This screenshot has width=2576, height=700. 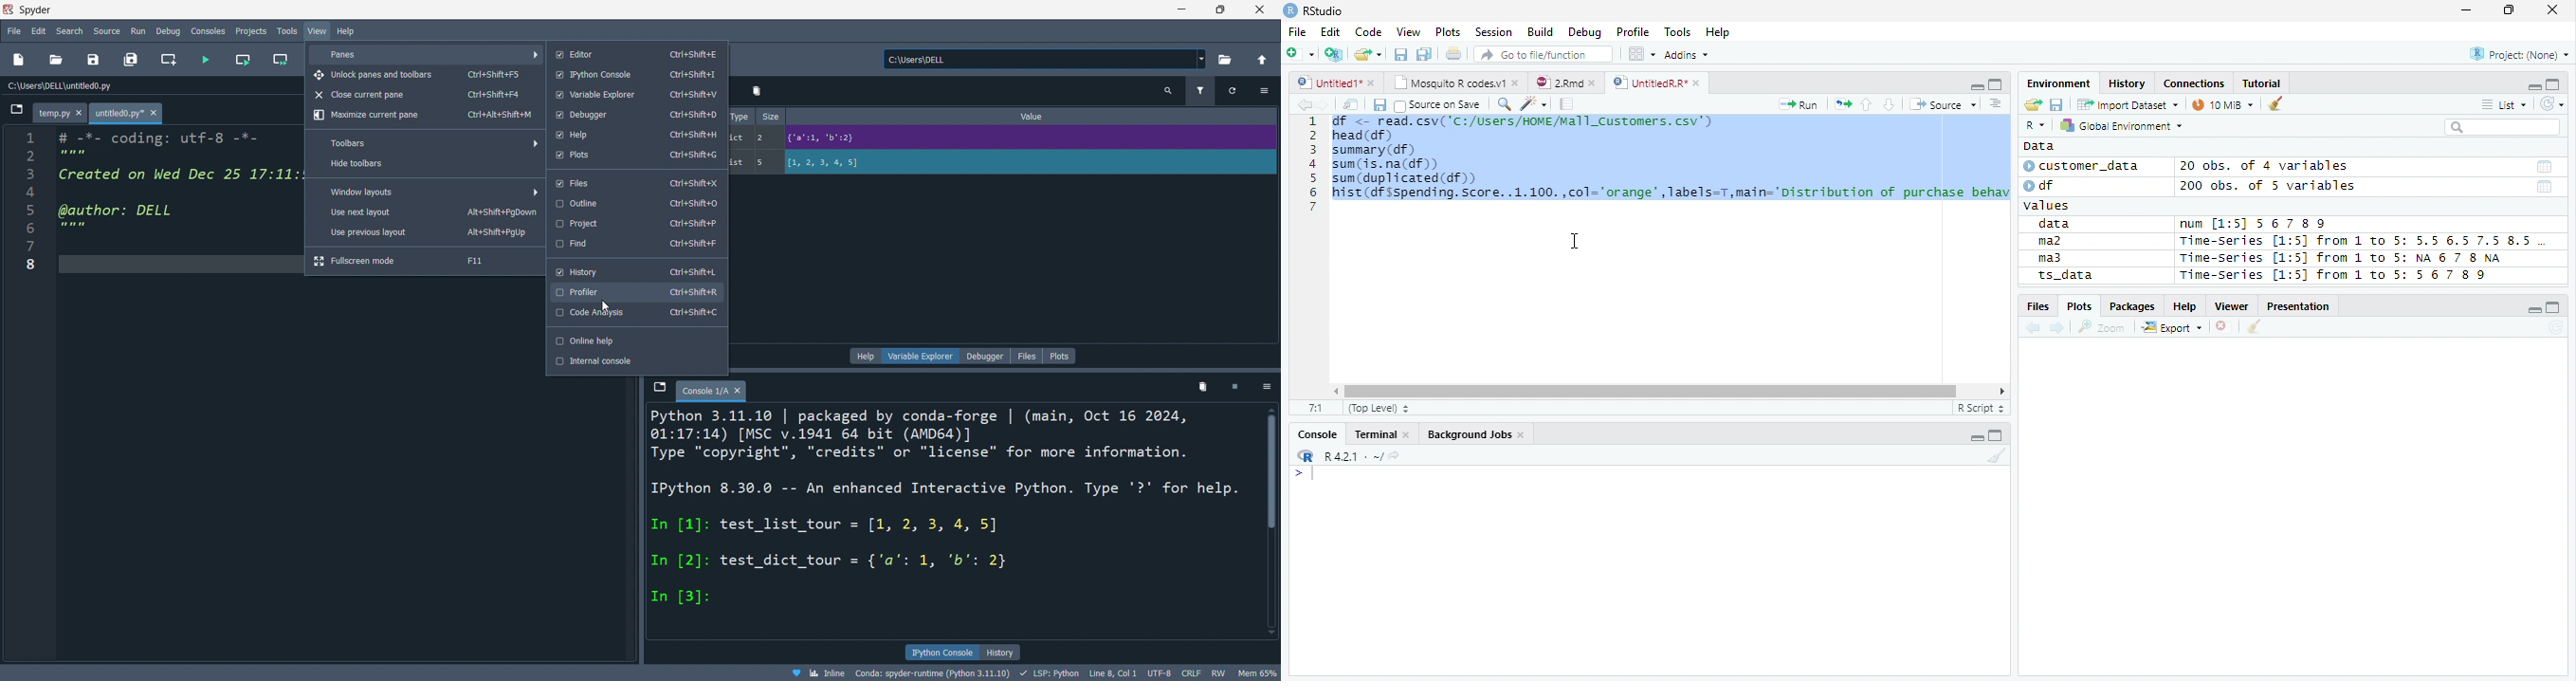 What do you see at coordinates (1658, 83) in the screenshot?
I see `UnititledR.R` at bounding box center [1658, 83].